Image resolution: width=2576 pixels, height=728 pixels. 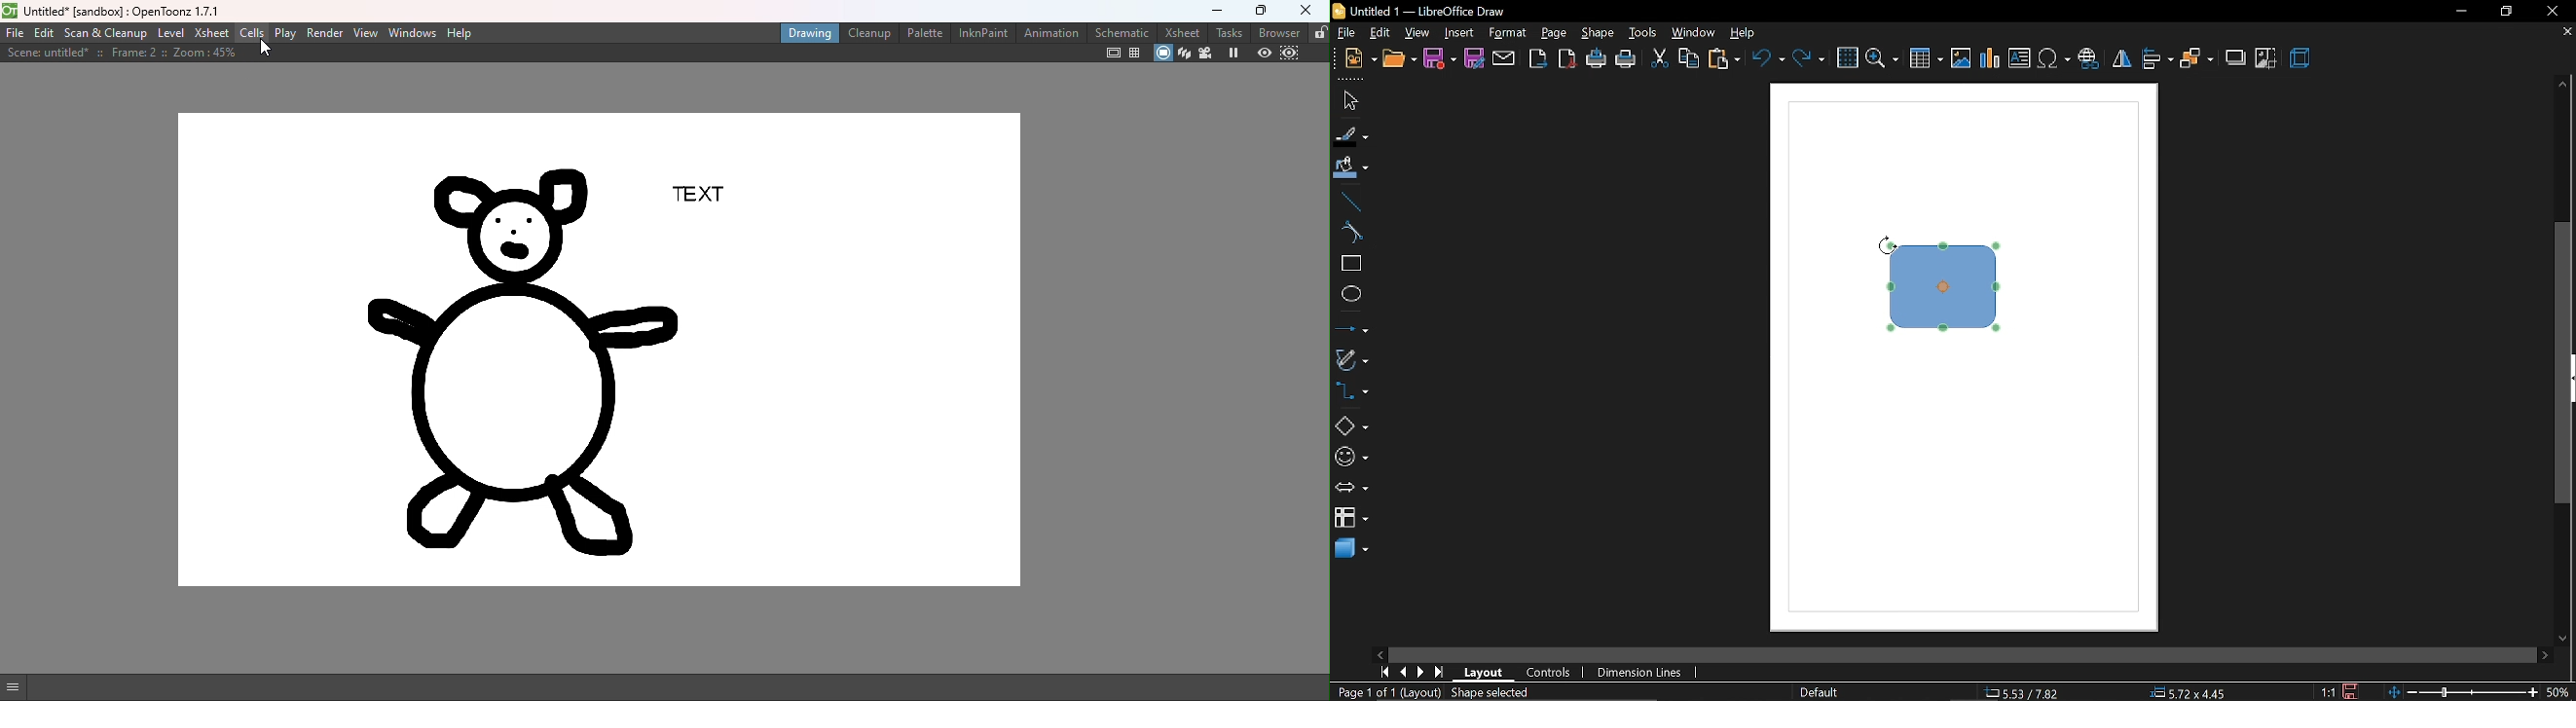 I want to click on cut, so click(x=1661, y=58).